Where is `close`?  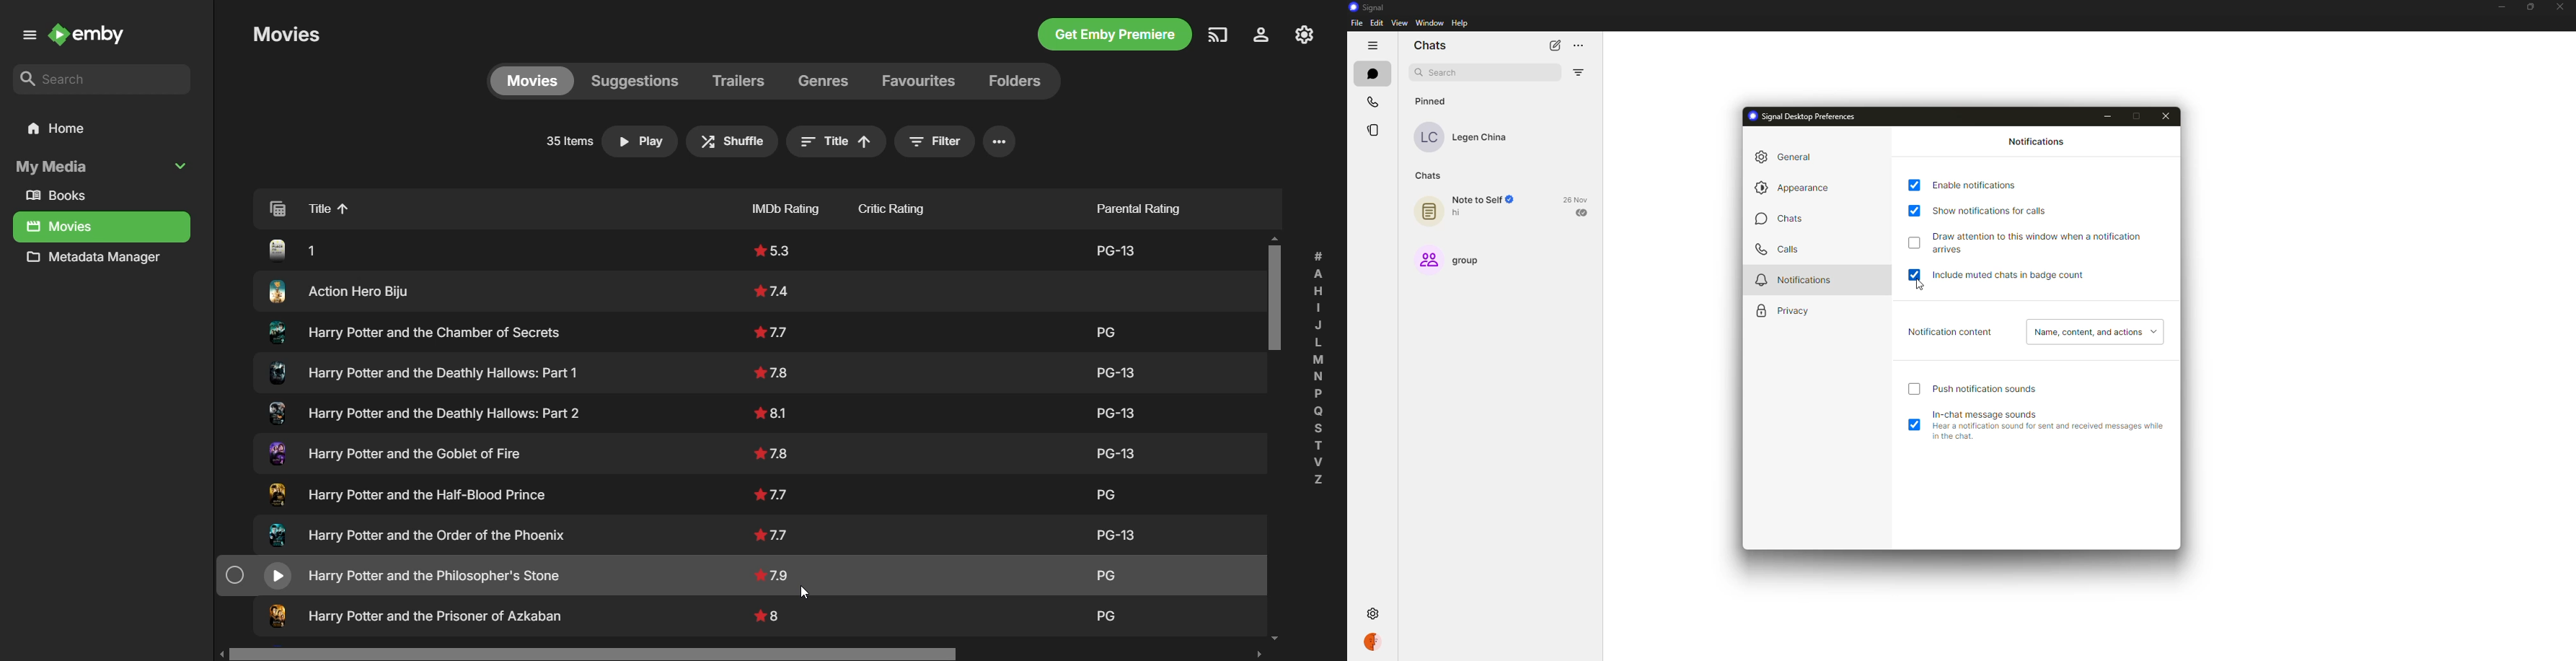
close is located at coordinates (2168, 115).